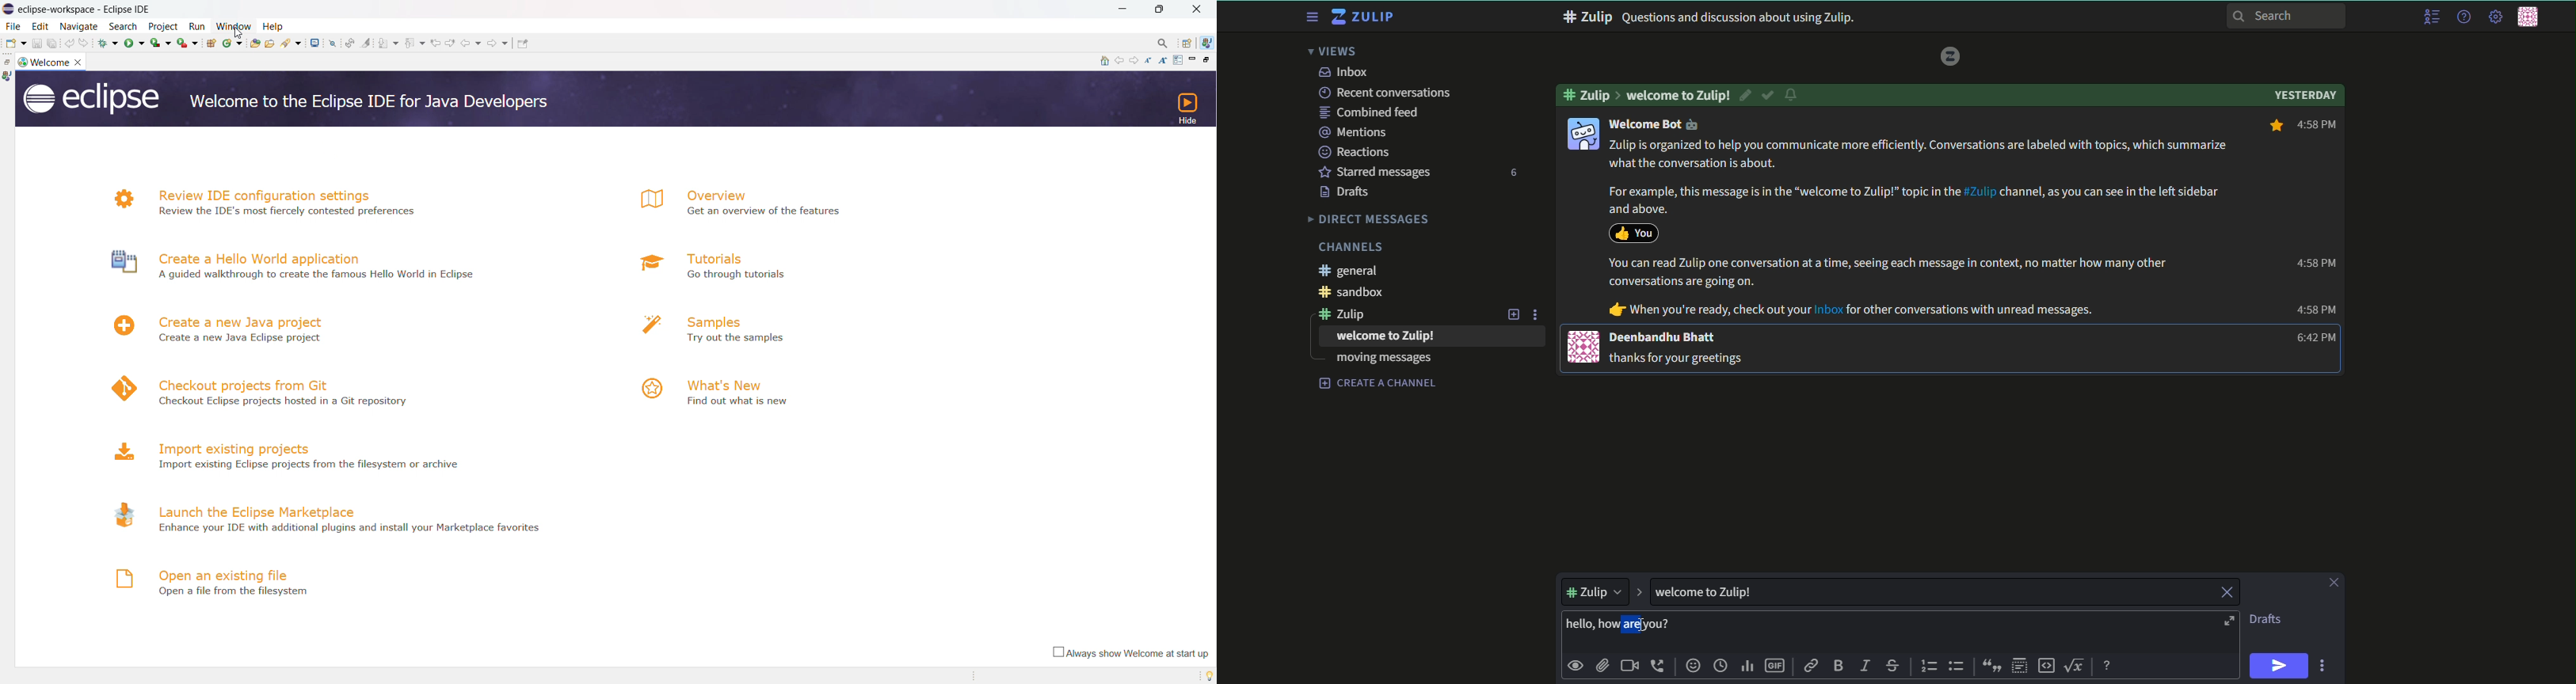 The image size is (2576, 700). I want to click on upload files, so click(1602, 664).